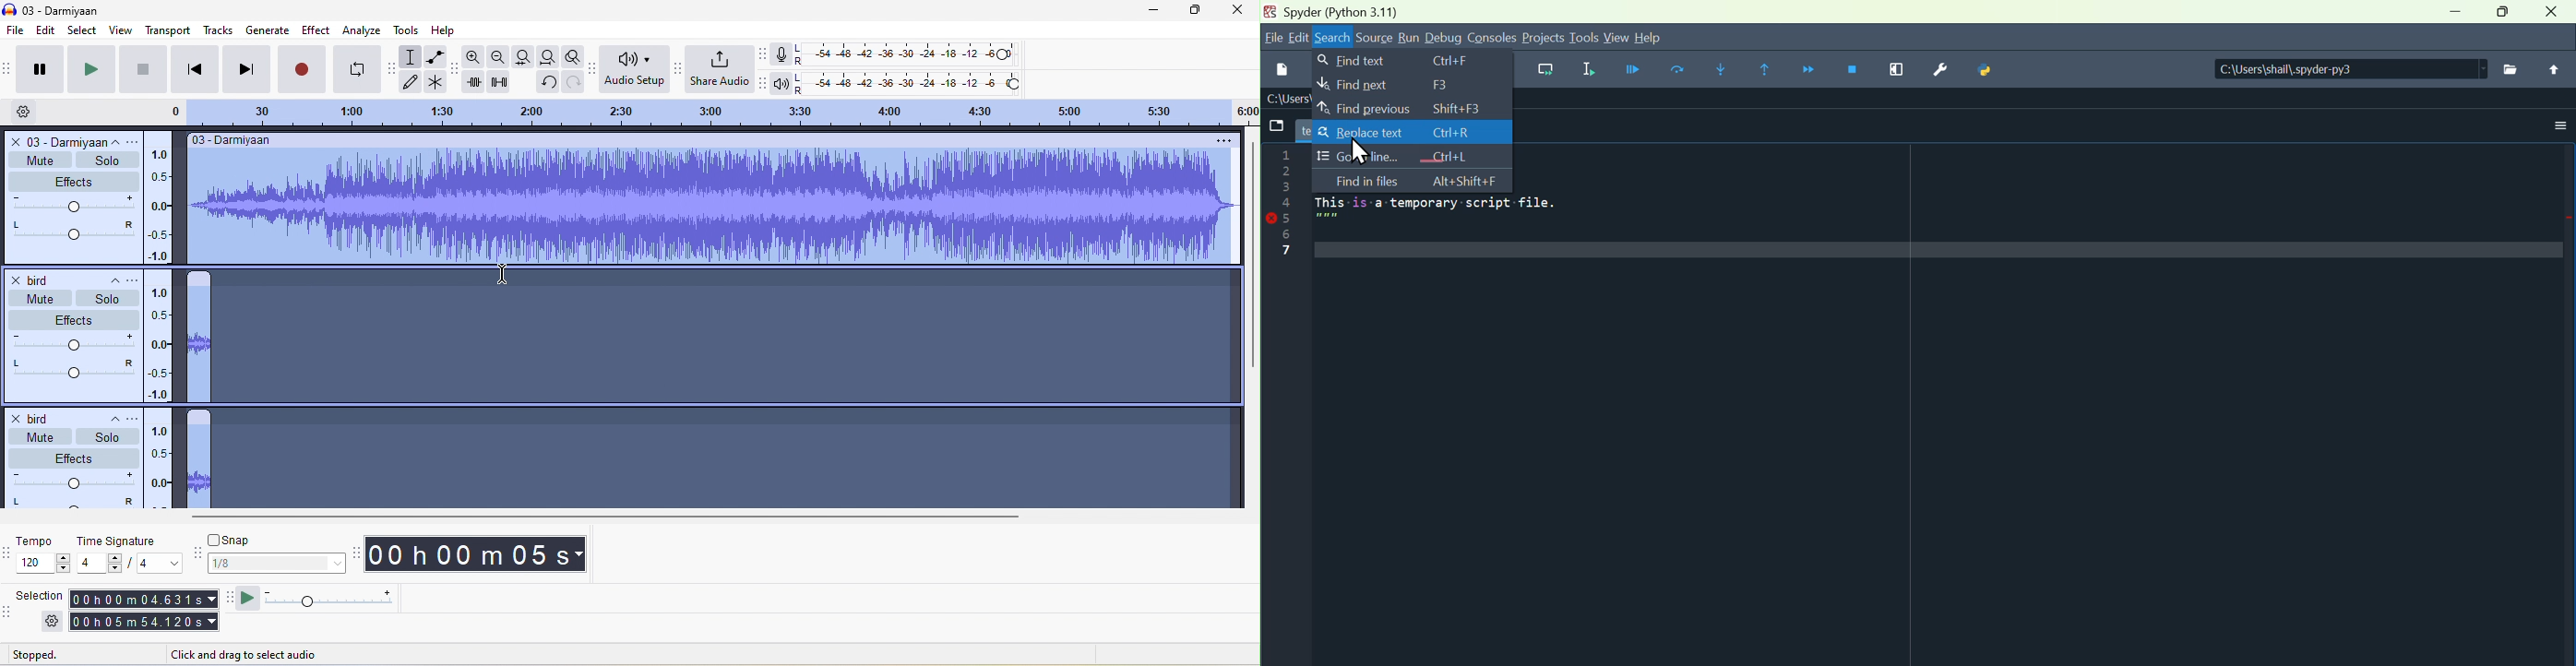  Describe the element at coordinates (42, 69) in the screenshot. I see `pause` at that location.